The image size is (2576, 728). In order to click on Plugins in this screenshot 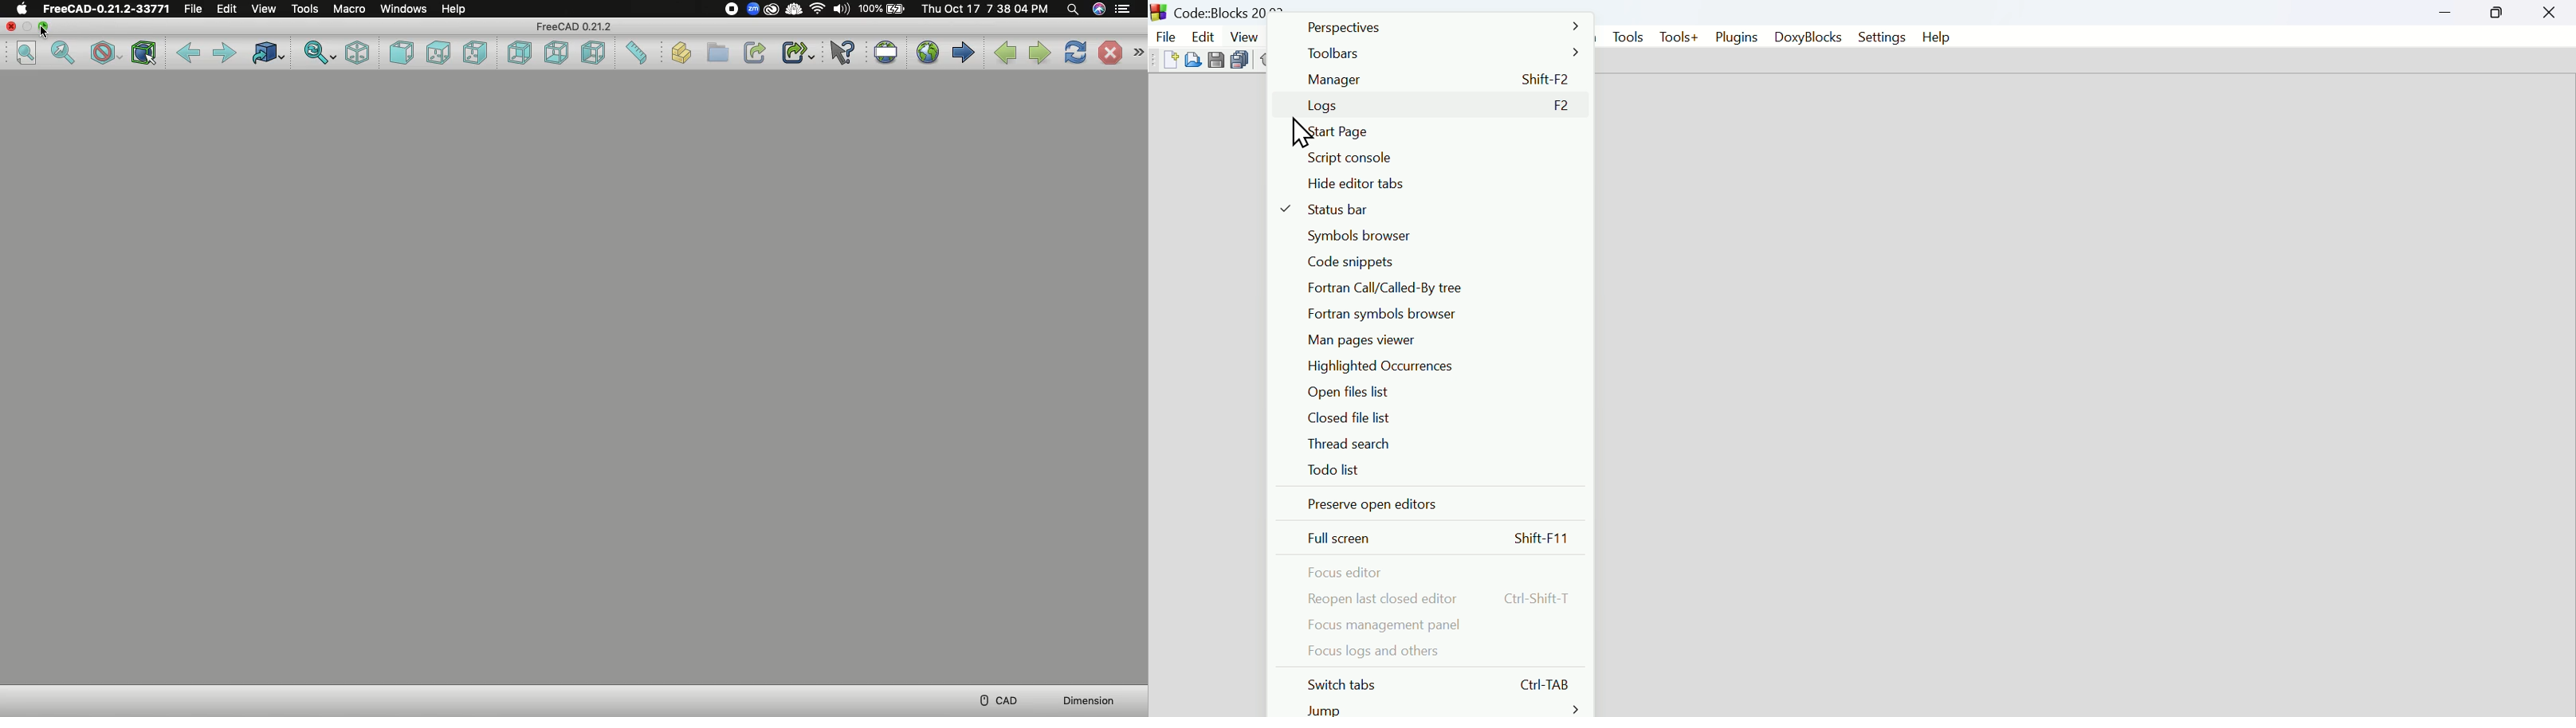, I will do `click(1736, 36)`.